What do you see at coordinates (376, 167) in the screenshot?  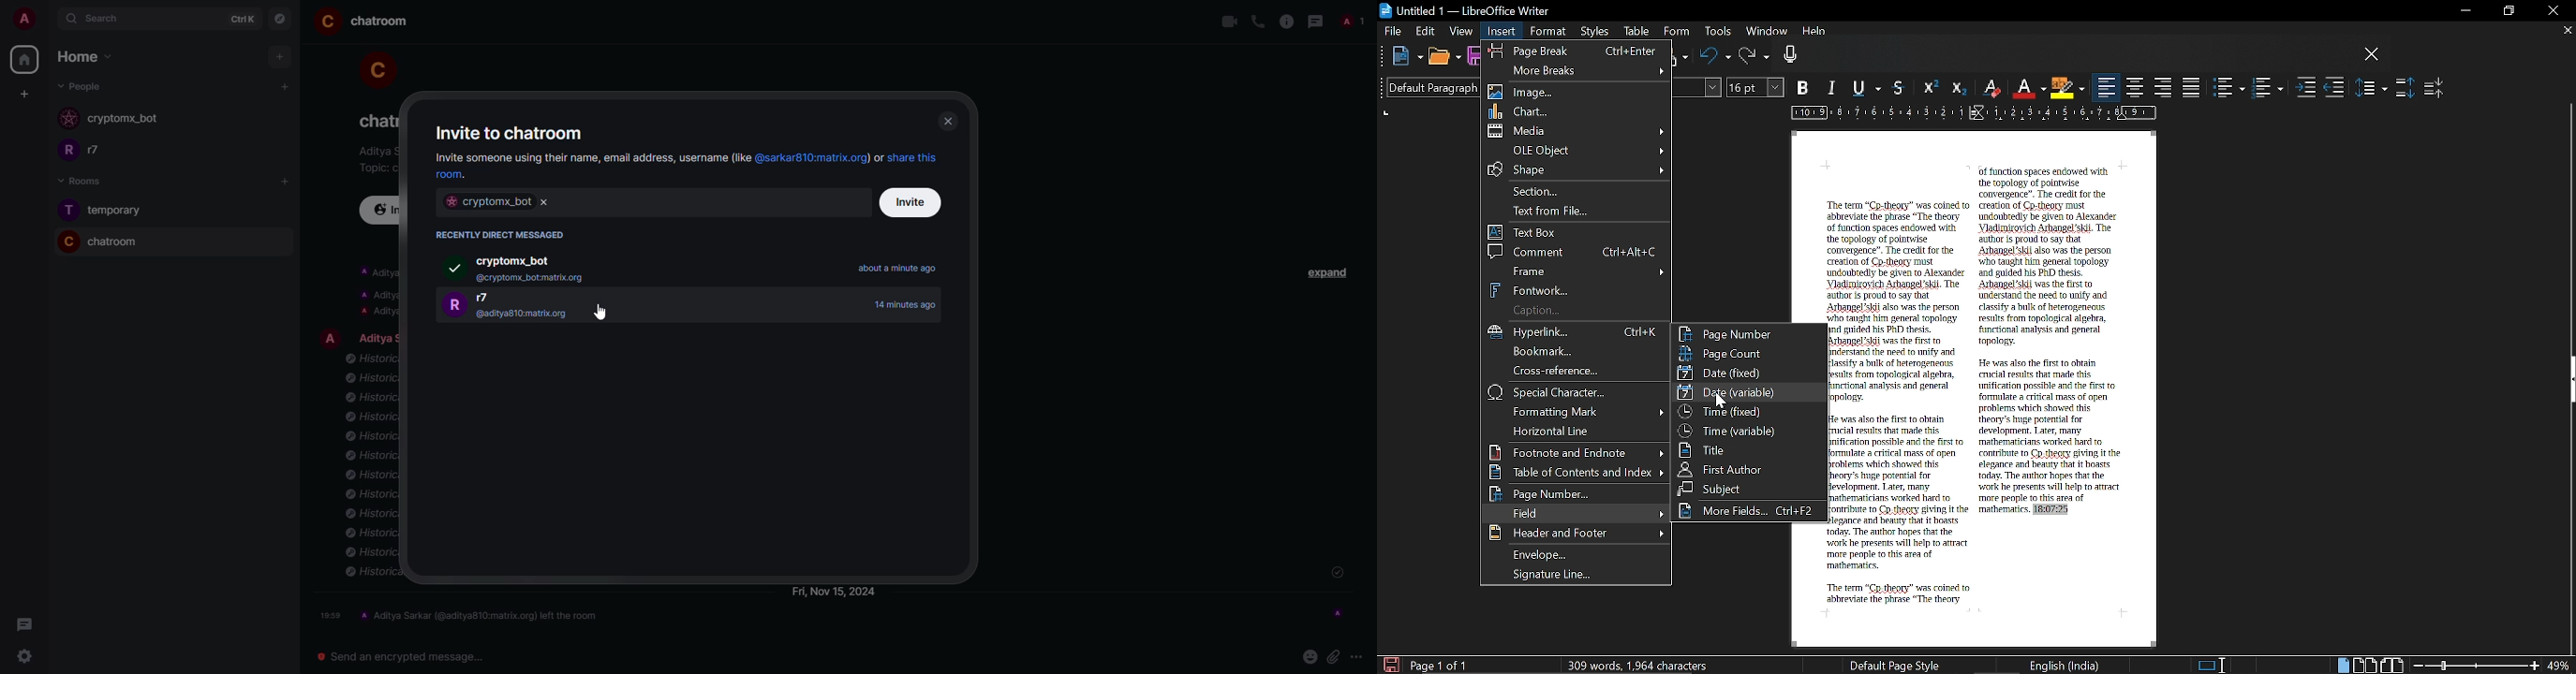 I see `topic chat` at bounding box center [376, 167].